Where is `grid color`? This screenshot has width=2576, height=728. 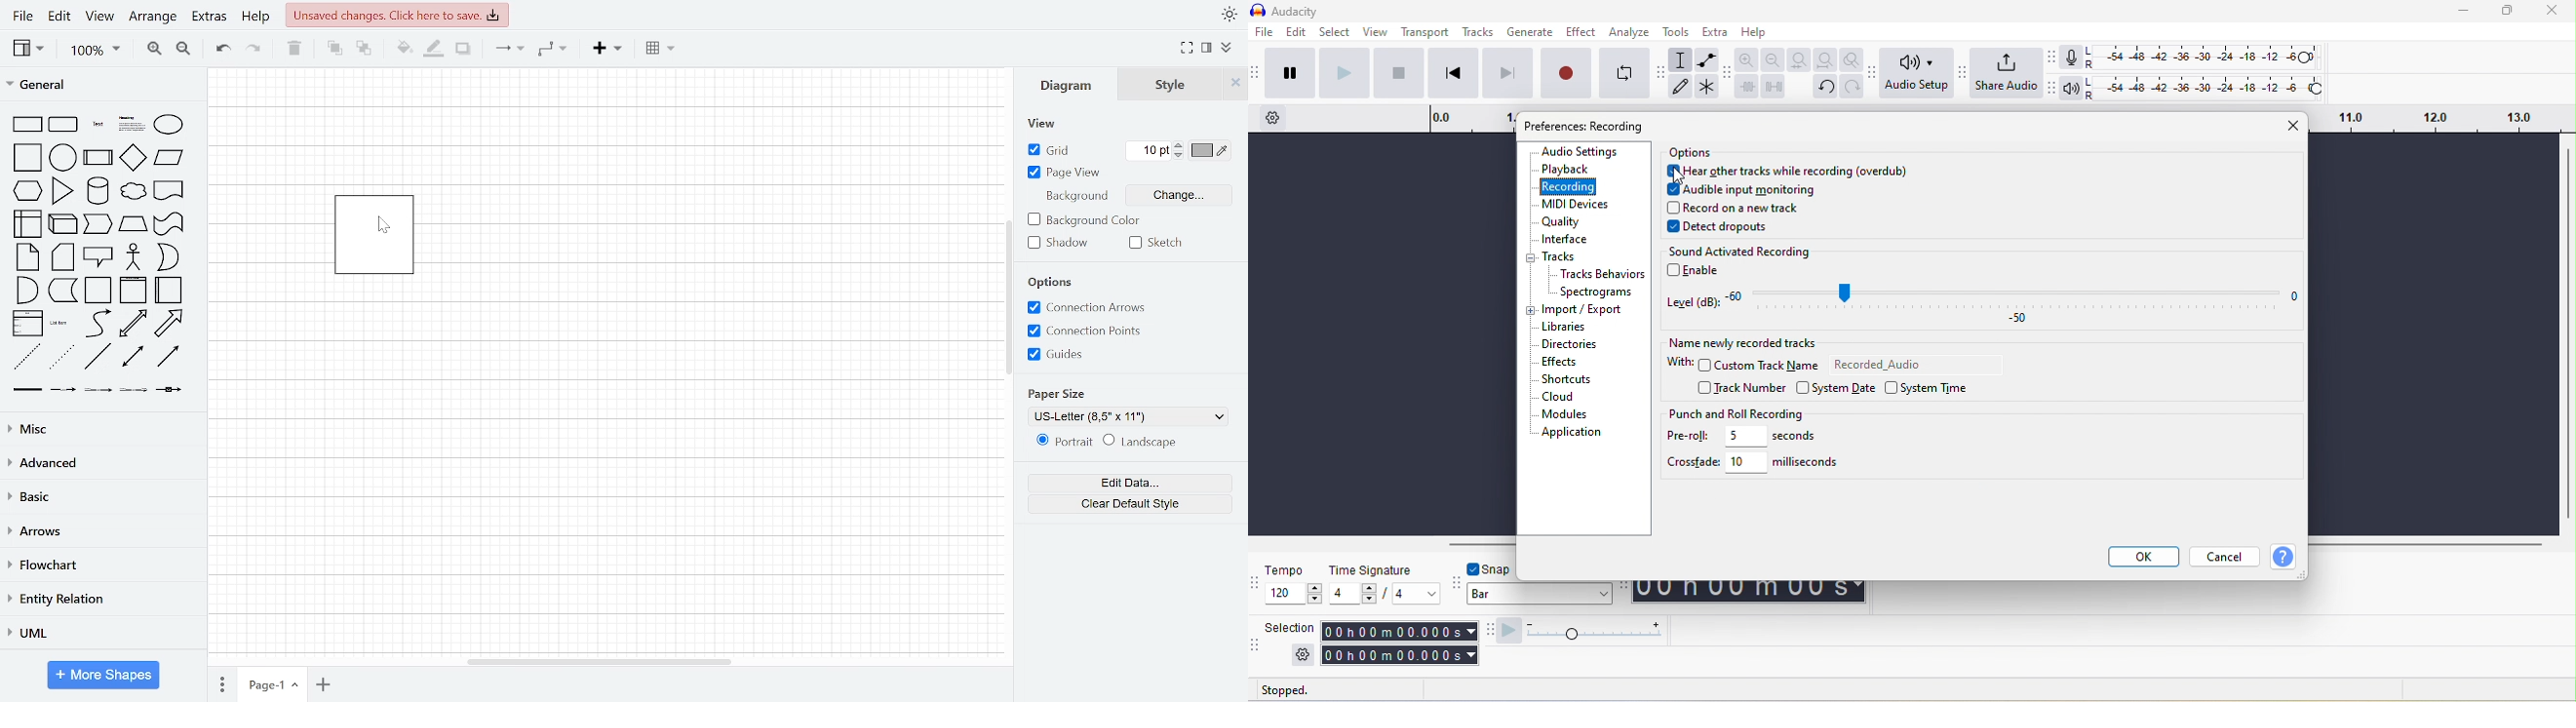 grid color is located at coordinates (1211, 151).